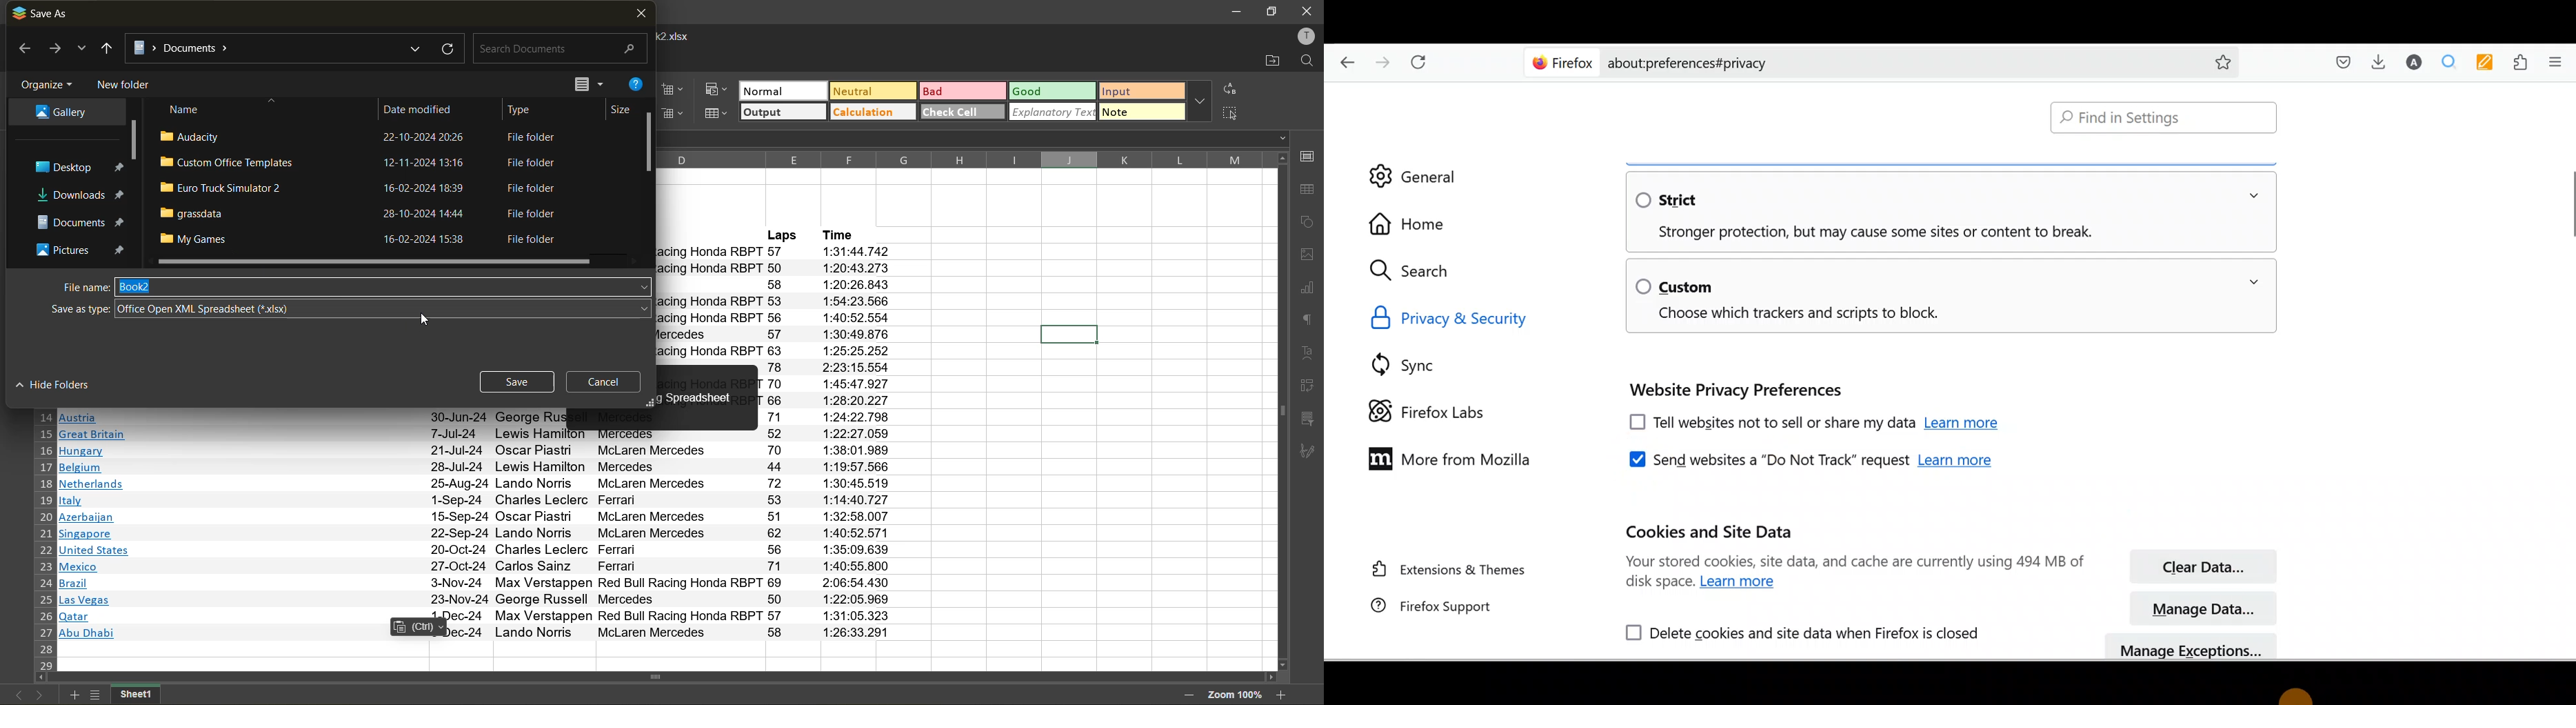 This screenshot has height=728, width=2576. I want to click on cursor, so click(2296, 695).